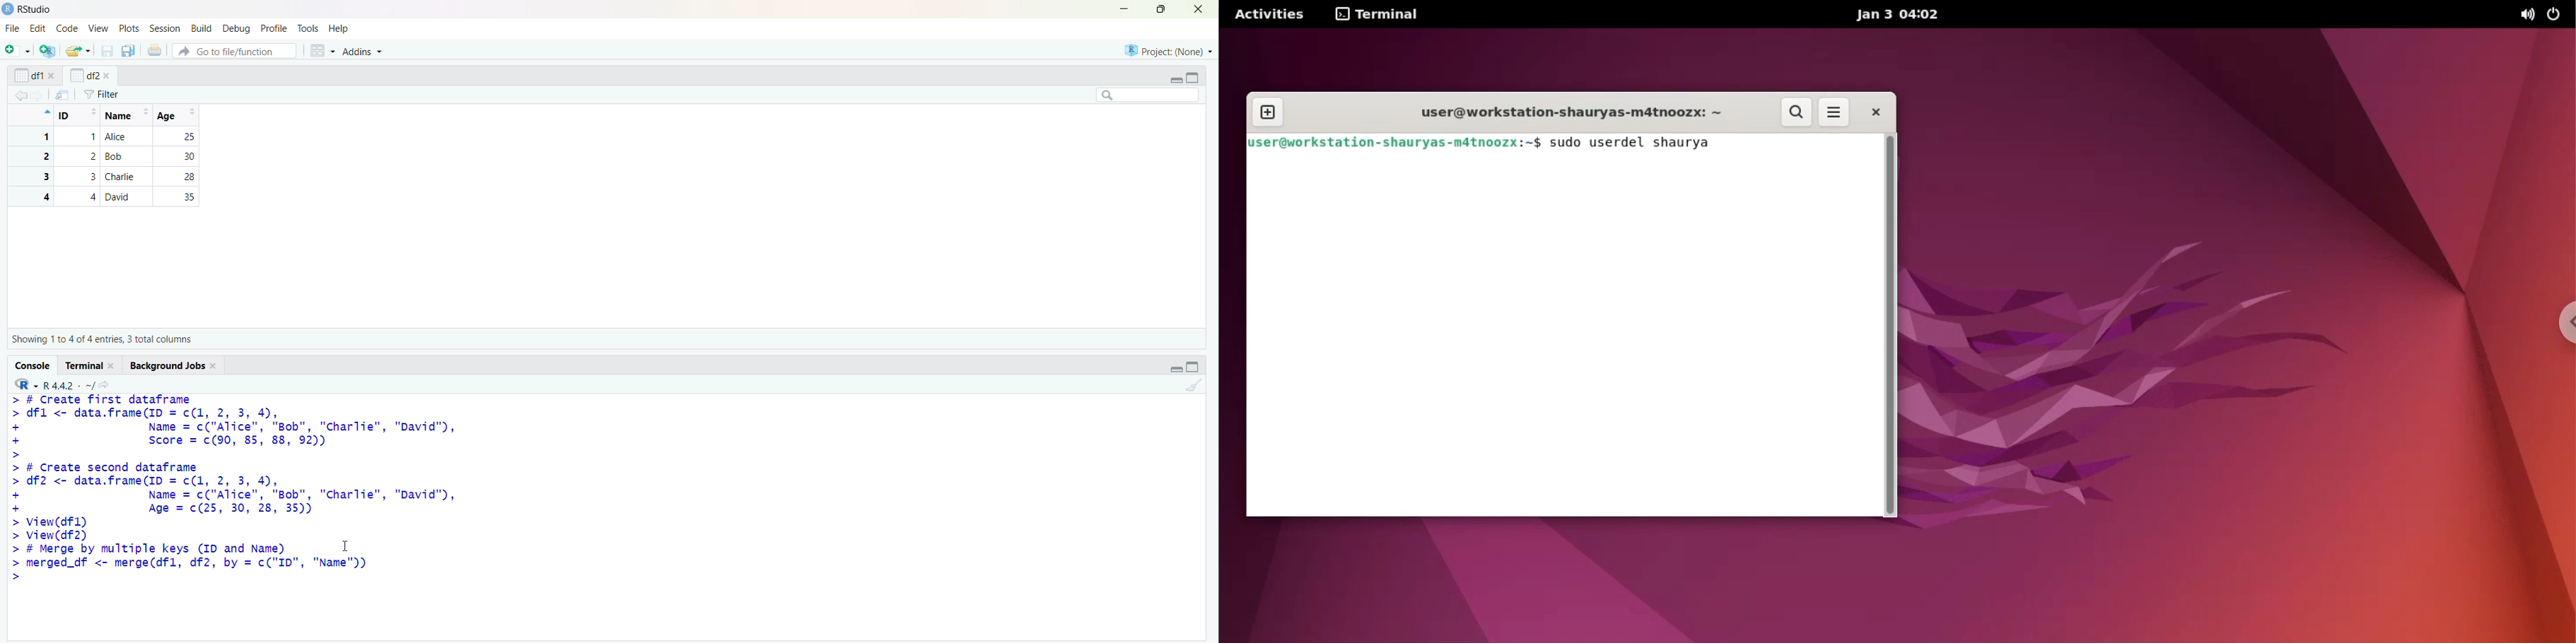 The height and width of the screenshot is (644, 2576). What do you see at coordinates (235, 51) in the screenshot?
I see `Go to file/function` at bounding box center [235, 51].